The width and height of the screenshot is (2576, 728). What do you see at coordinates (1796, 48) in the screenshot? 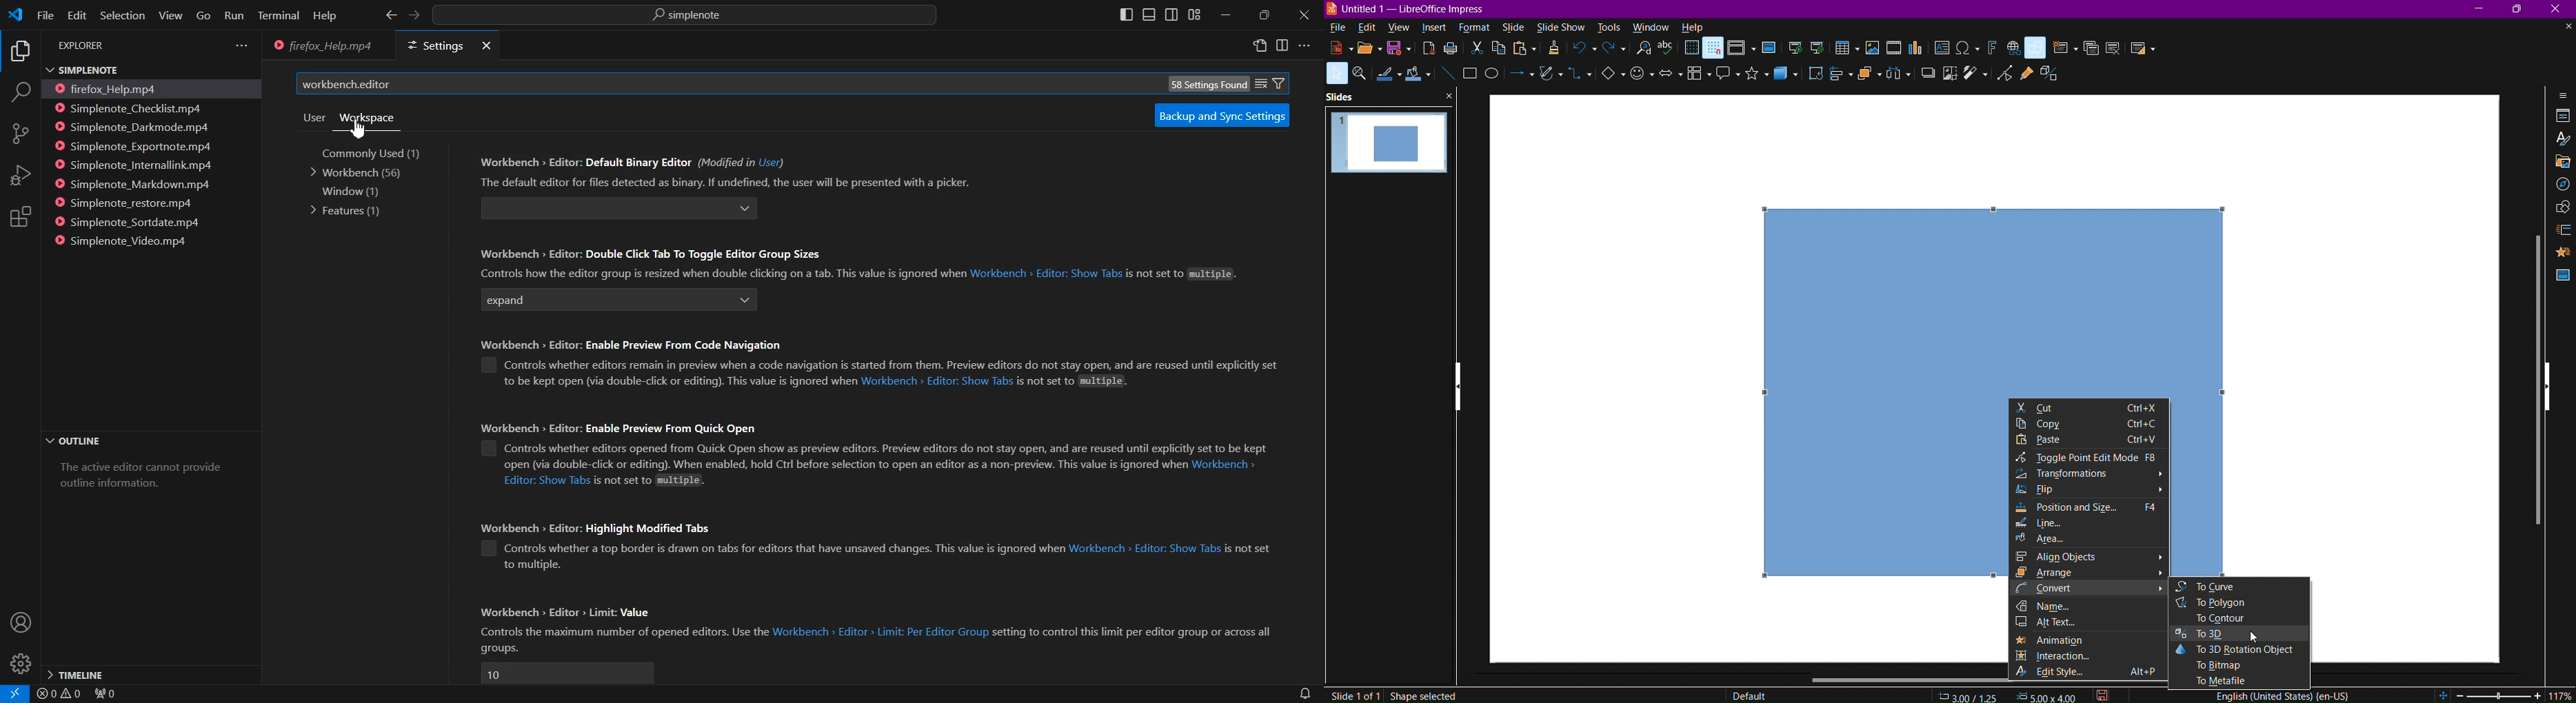
I see `Start from First Slide` at bounding box center [1796, 48].